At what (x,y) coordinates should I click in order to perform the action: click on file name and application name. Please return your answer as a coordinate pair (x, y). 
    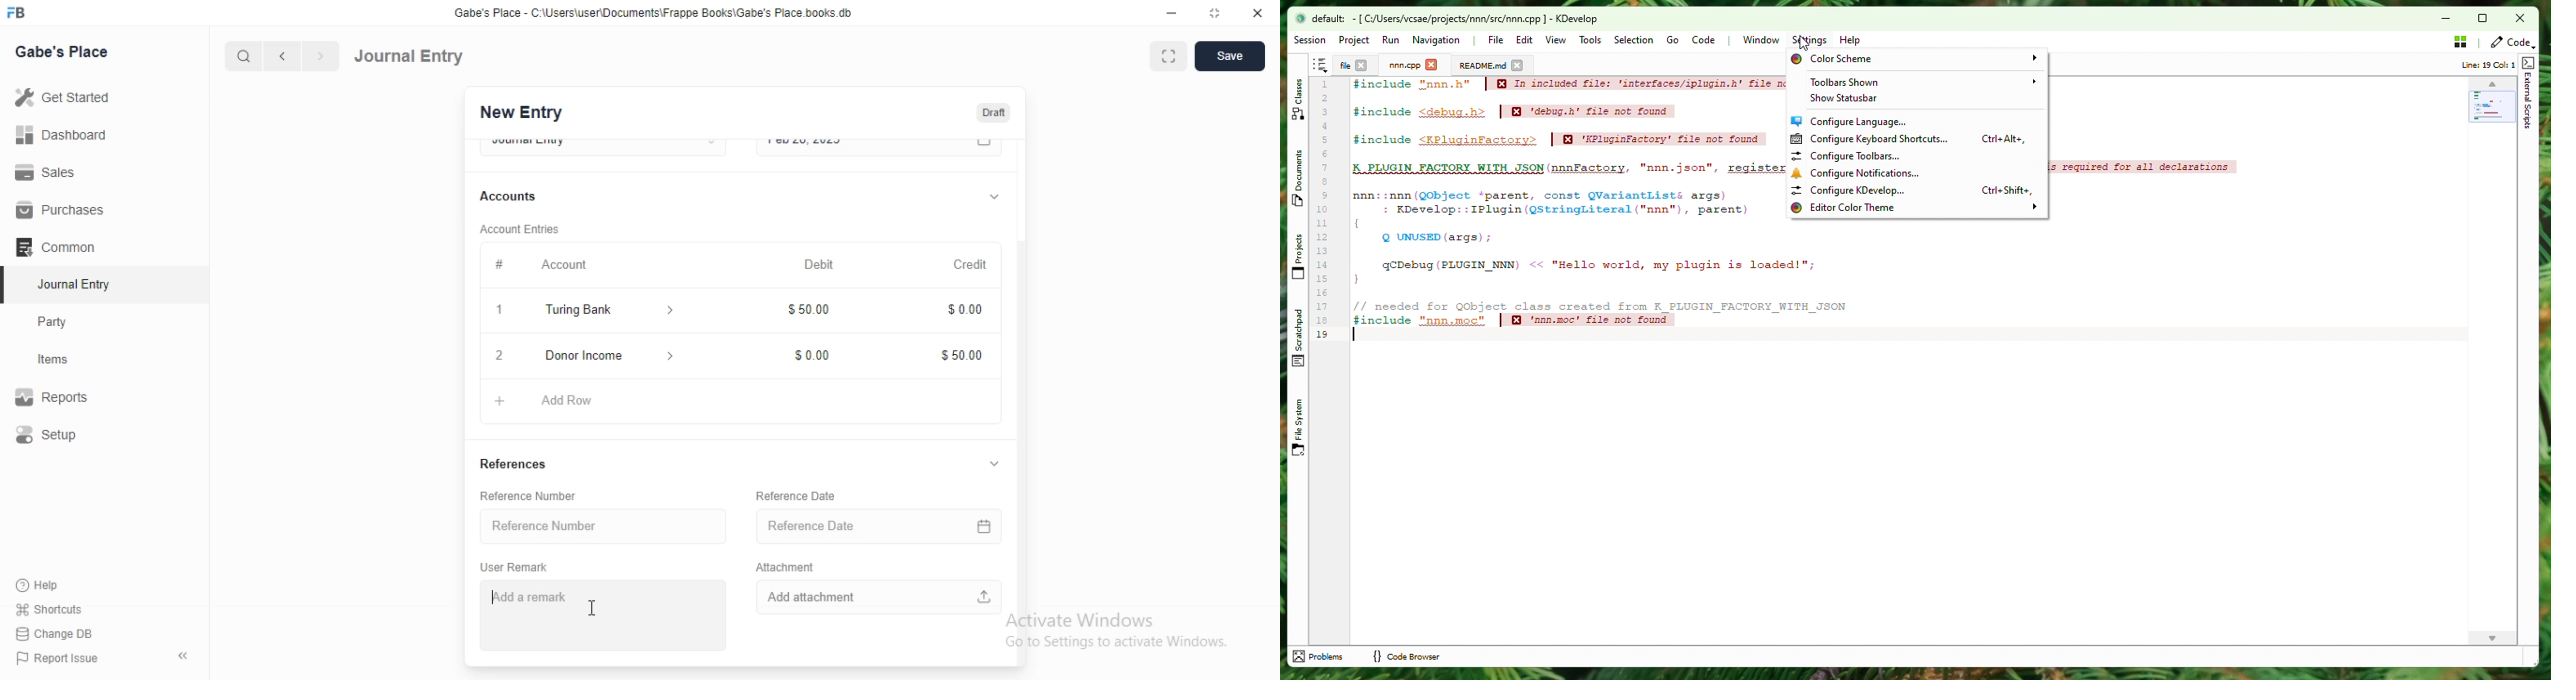
    Looking at the image, I should click on (1464, 20).